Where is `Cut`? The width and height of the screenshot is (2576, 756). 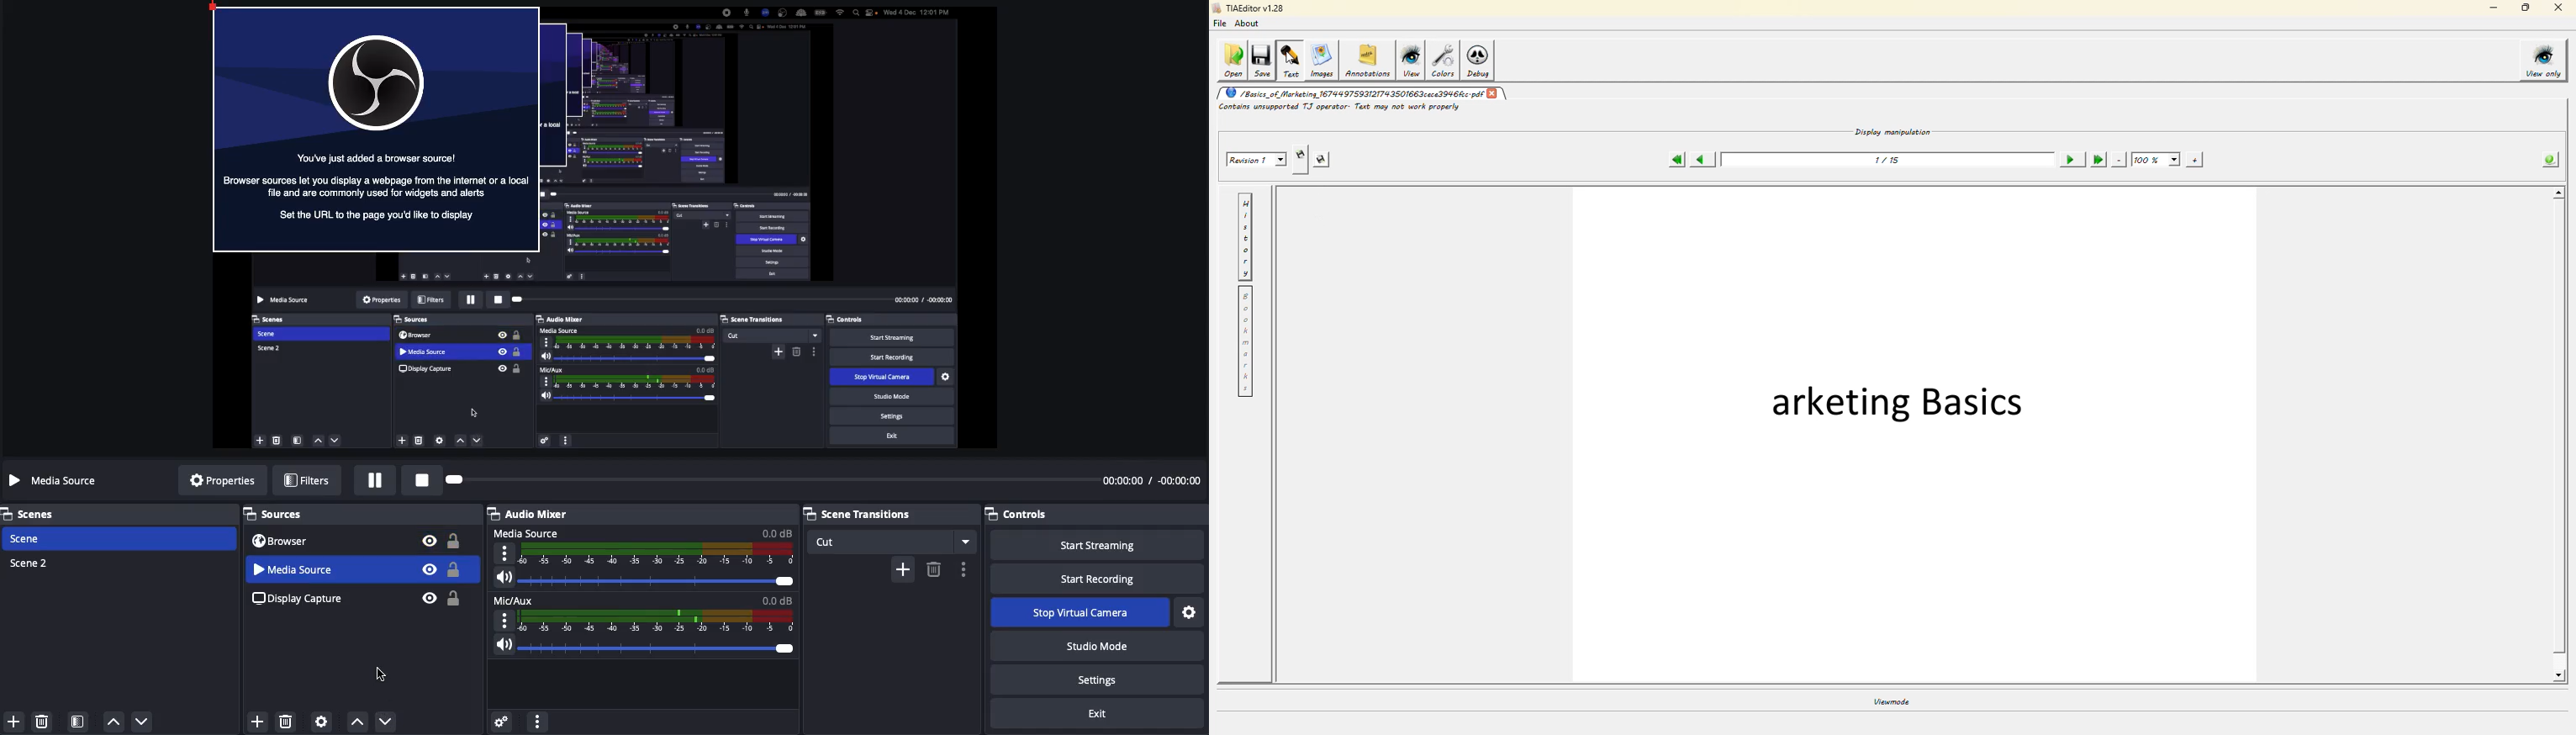
Cut is located at coordinates (895, 542).